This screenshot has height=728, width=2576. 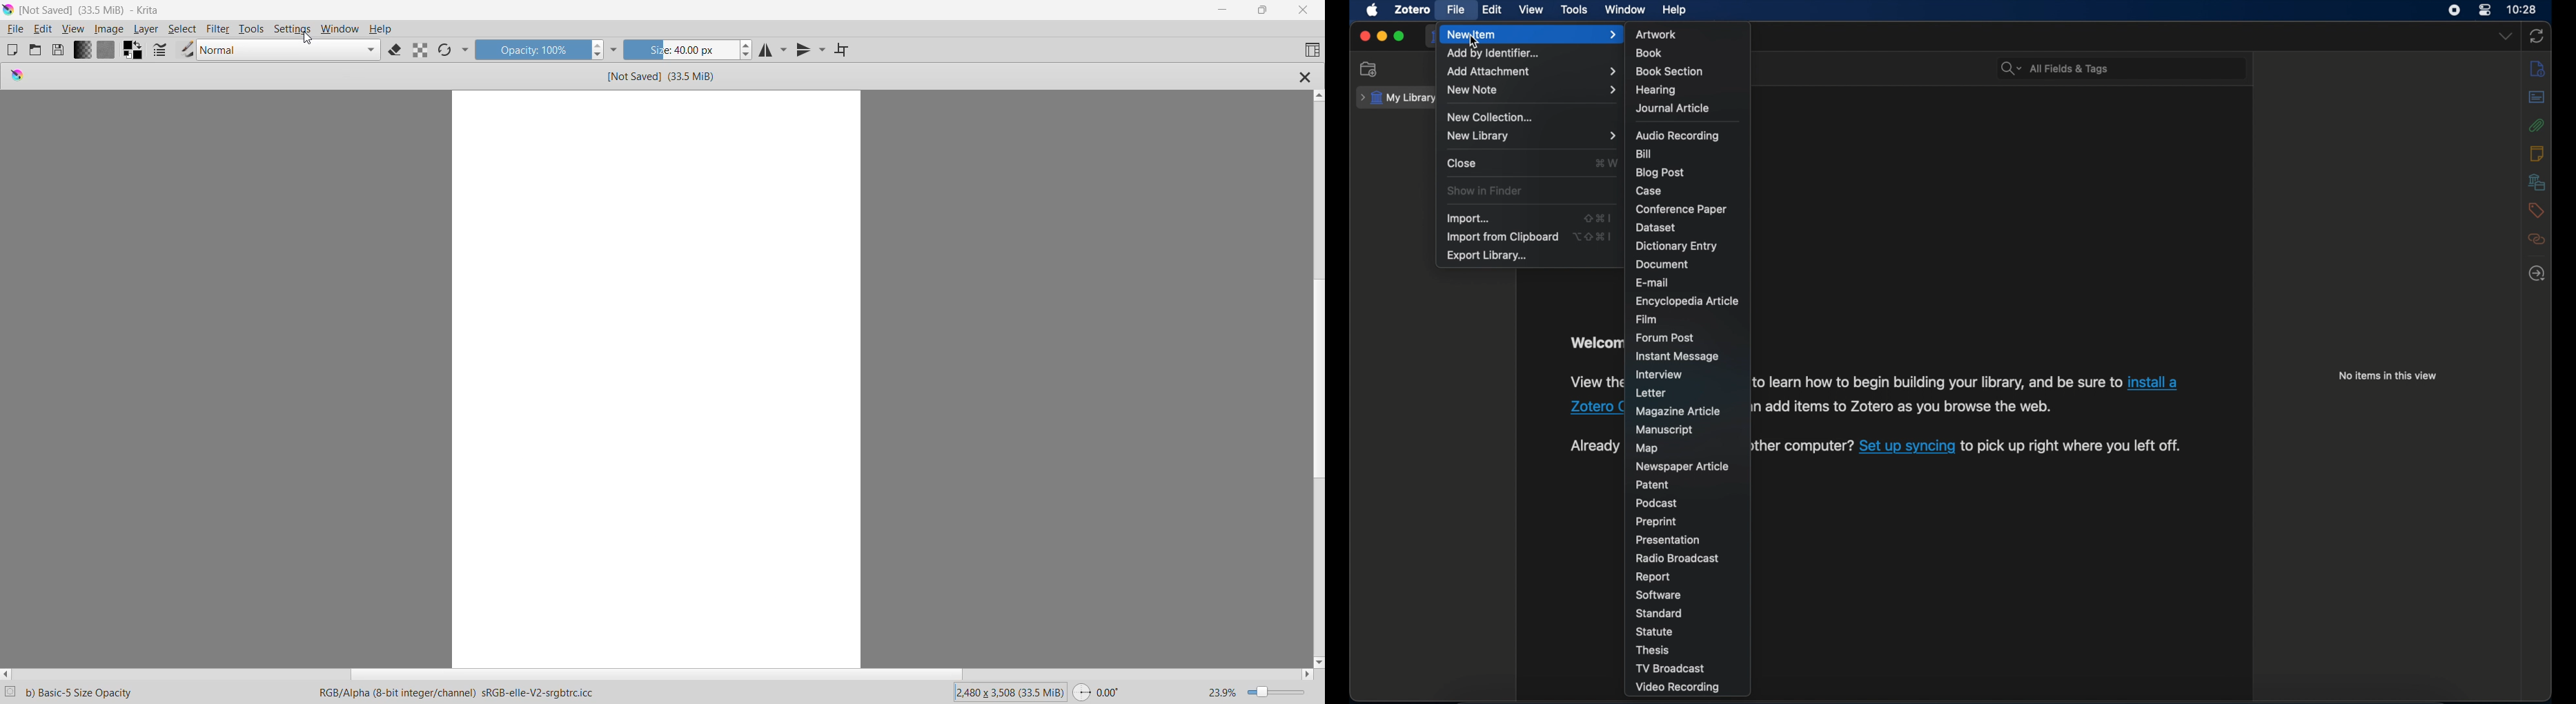 What do you see at coordinates (2536, 154) in the screenshot?
I see `notes` at bounding box center [2536, 154].